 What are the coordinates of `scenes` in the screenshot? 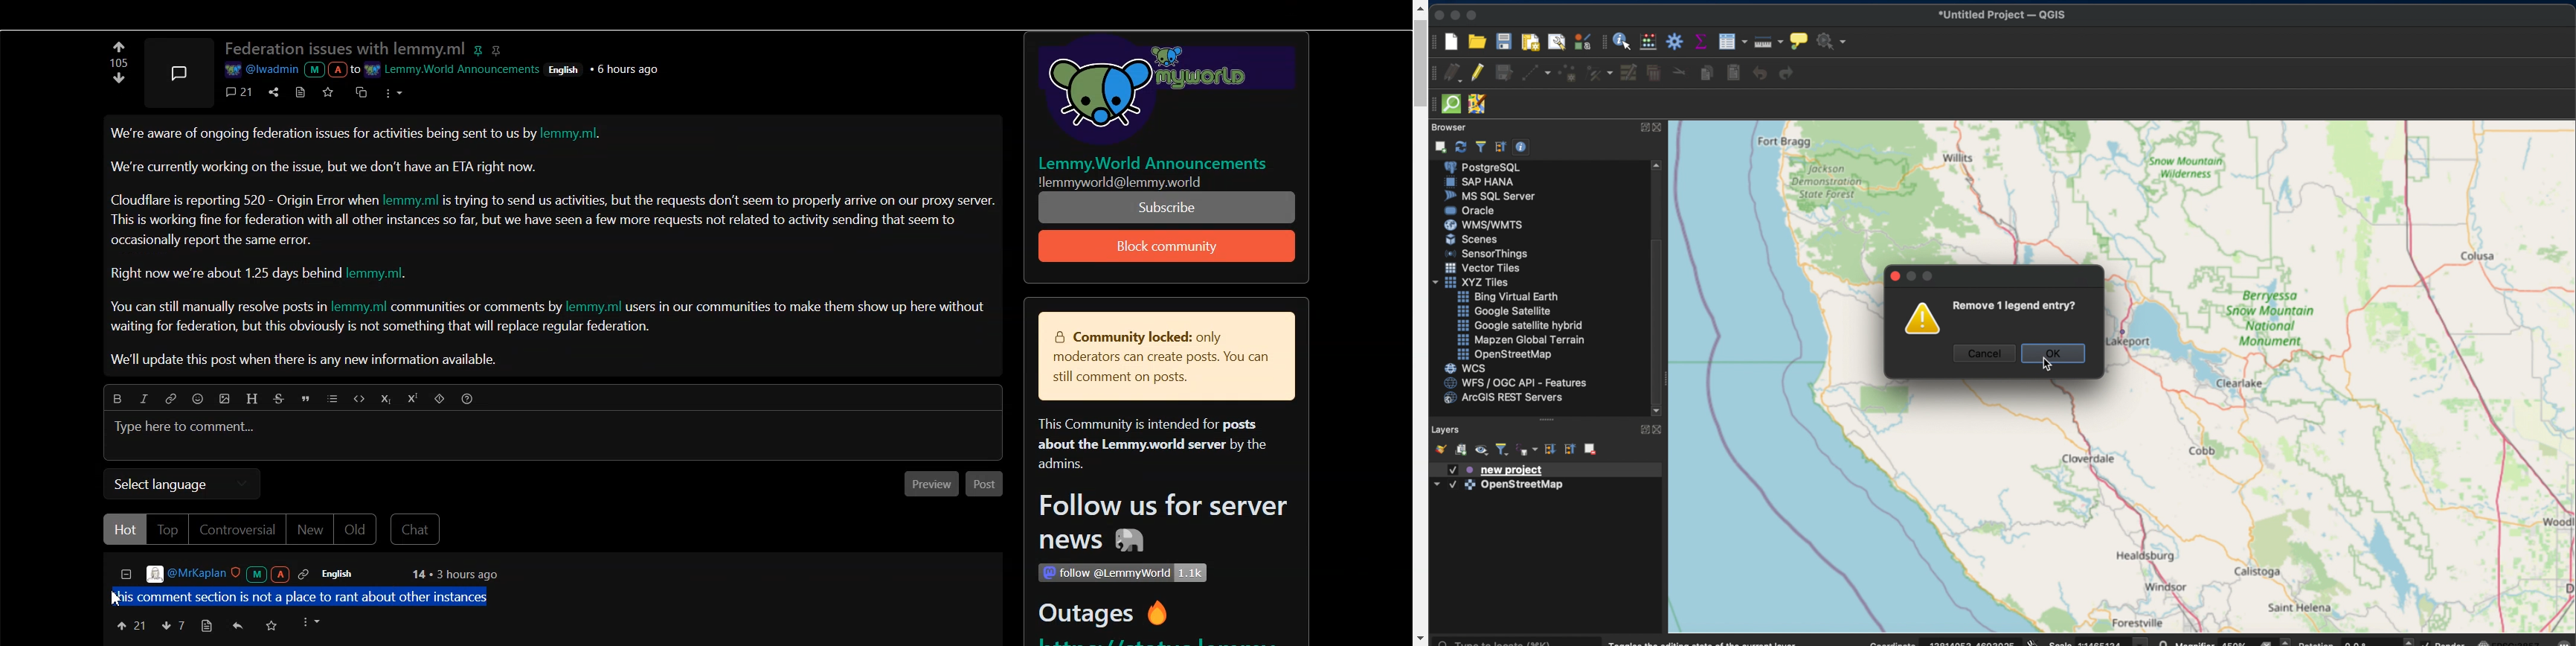 It's located at (1471, 239).